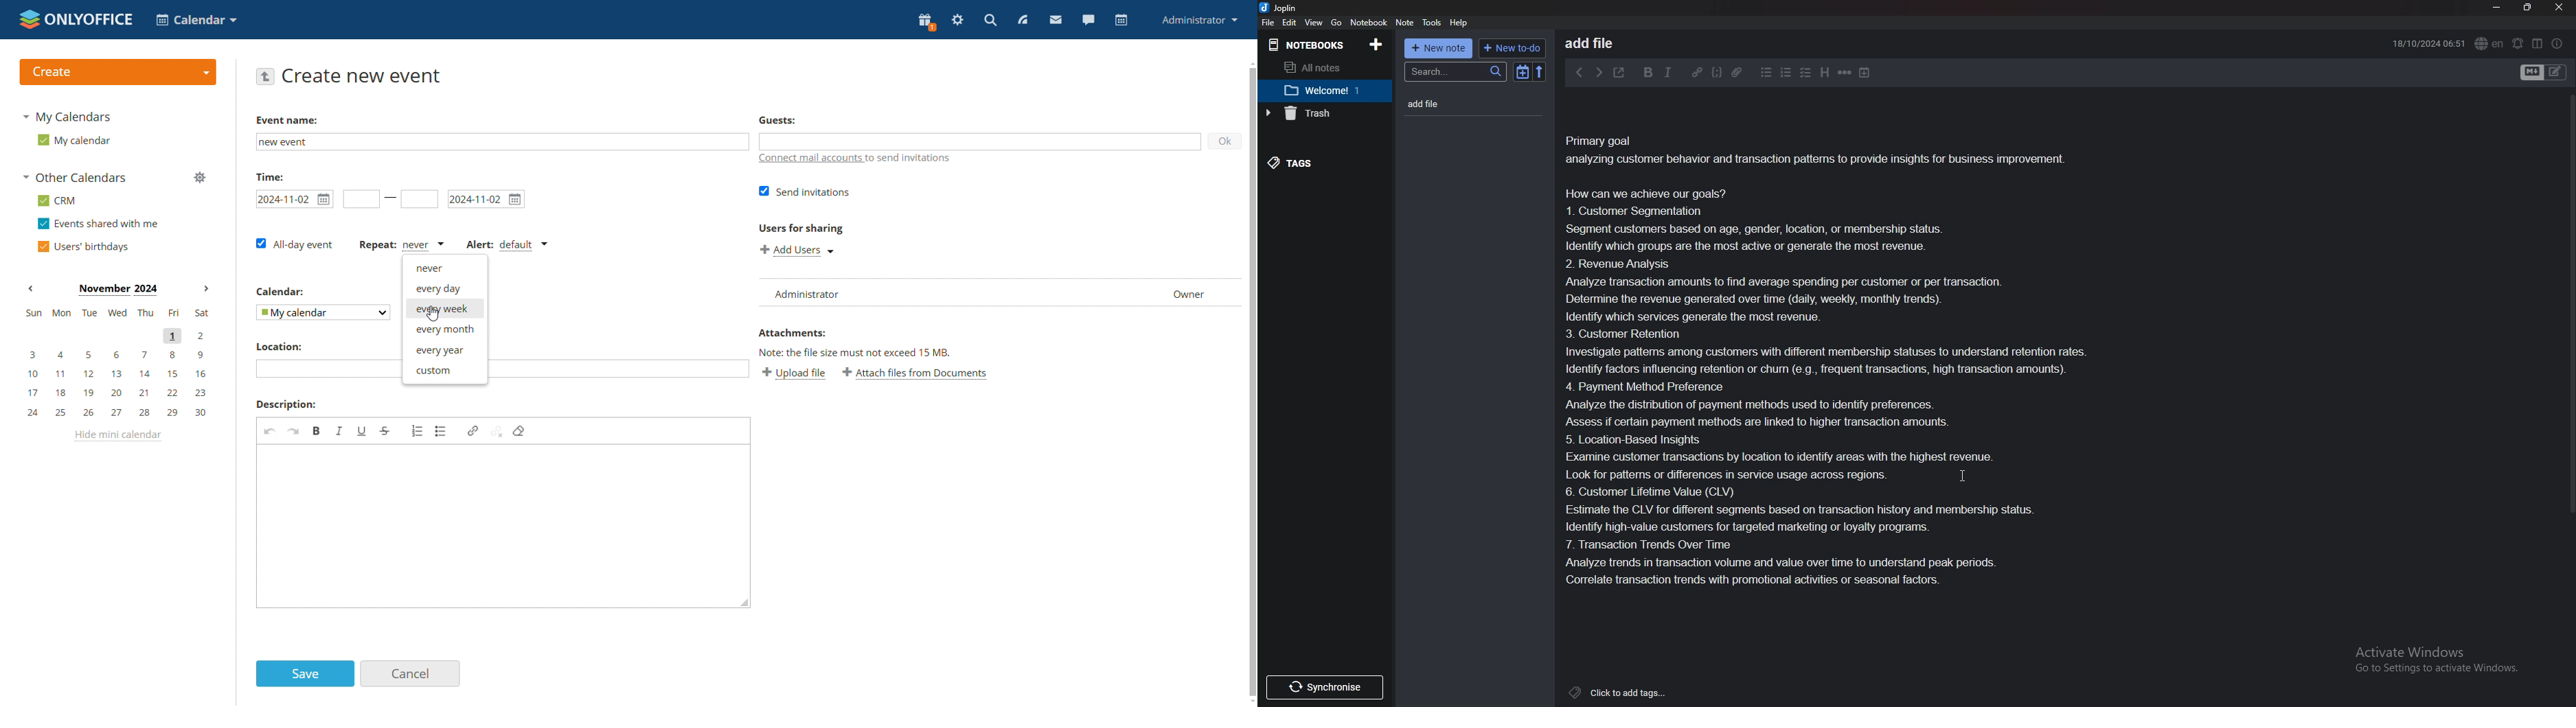 This screenshot has width=2576, height=728. I want to click on view, so click(1023, 20).